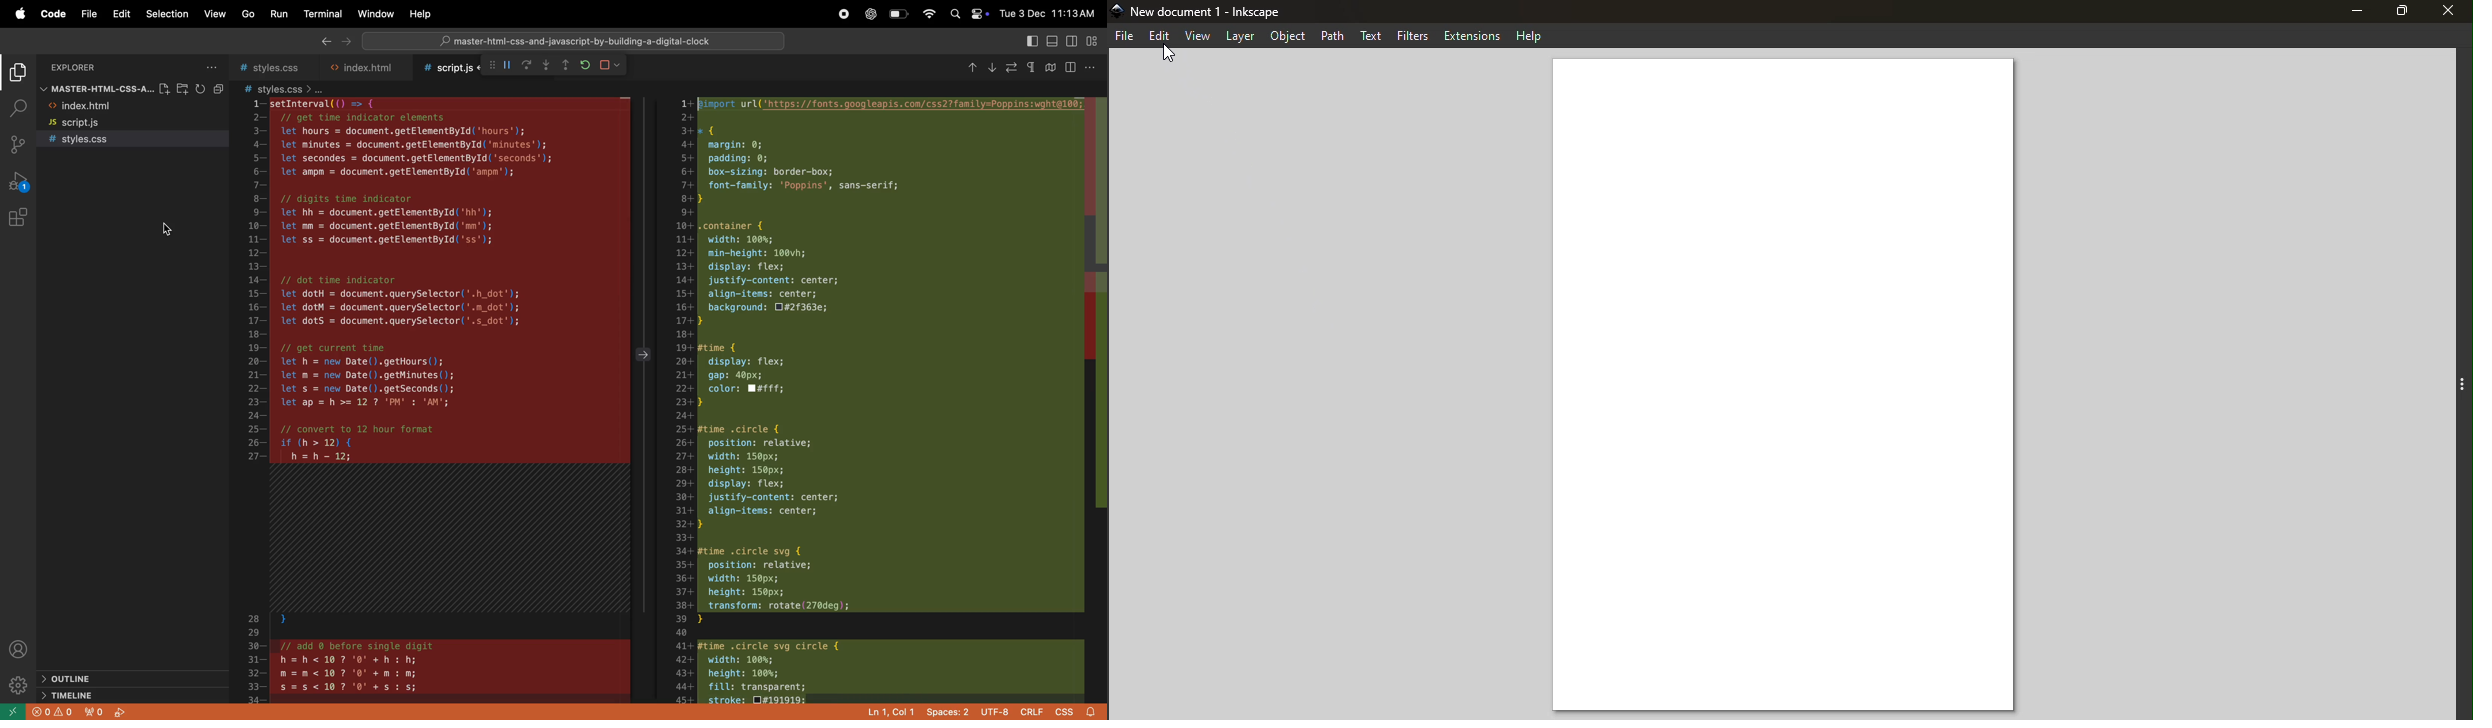 Image resolution: width=2492 pixels, height=728 pixels. What do you see at coordinates (110, 125) in the screenshot?
I see `script.js file` at bounding box center [110, 125].